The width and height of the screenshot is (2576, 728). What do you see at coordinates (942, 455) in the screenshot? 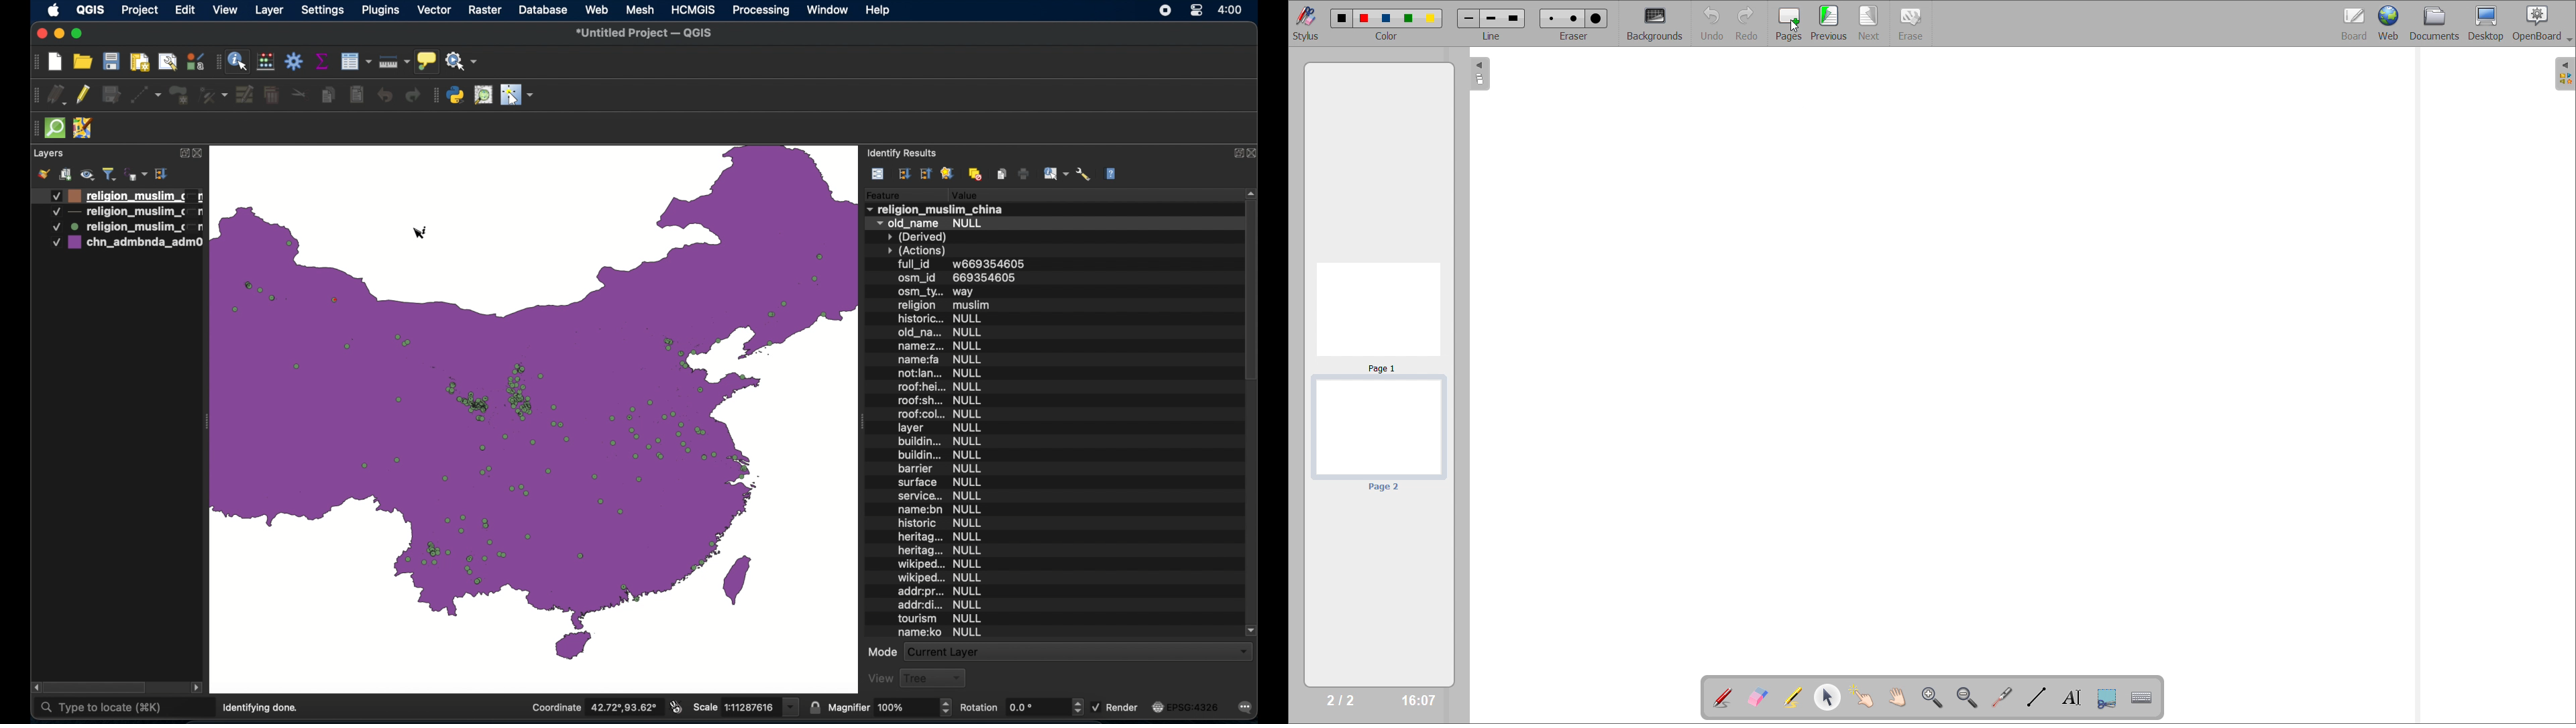
I see `building` at bounding box center [942, 455].